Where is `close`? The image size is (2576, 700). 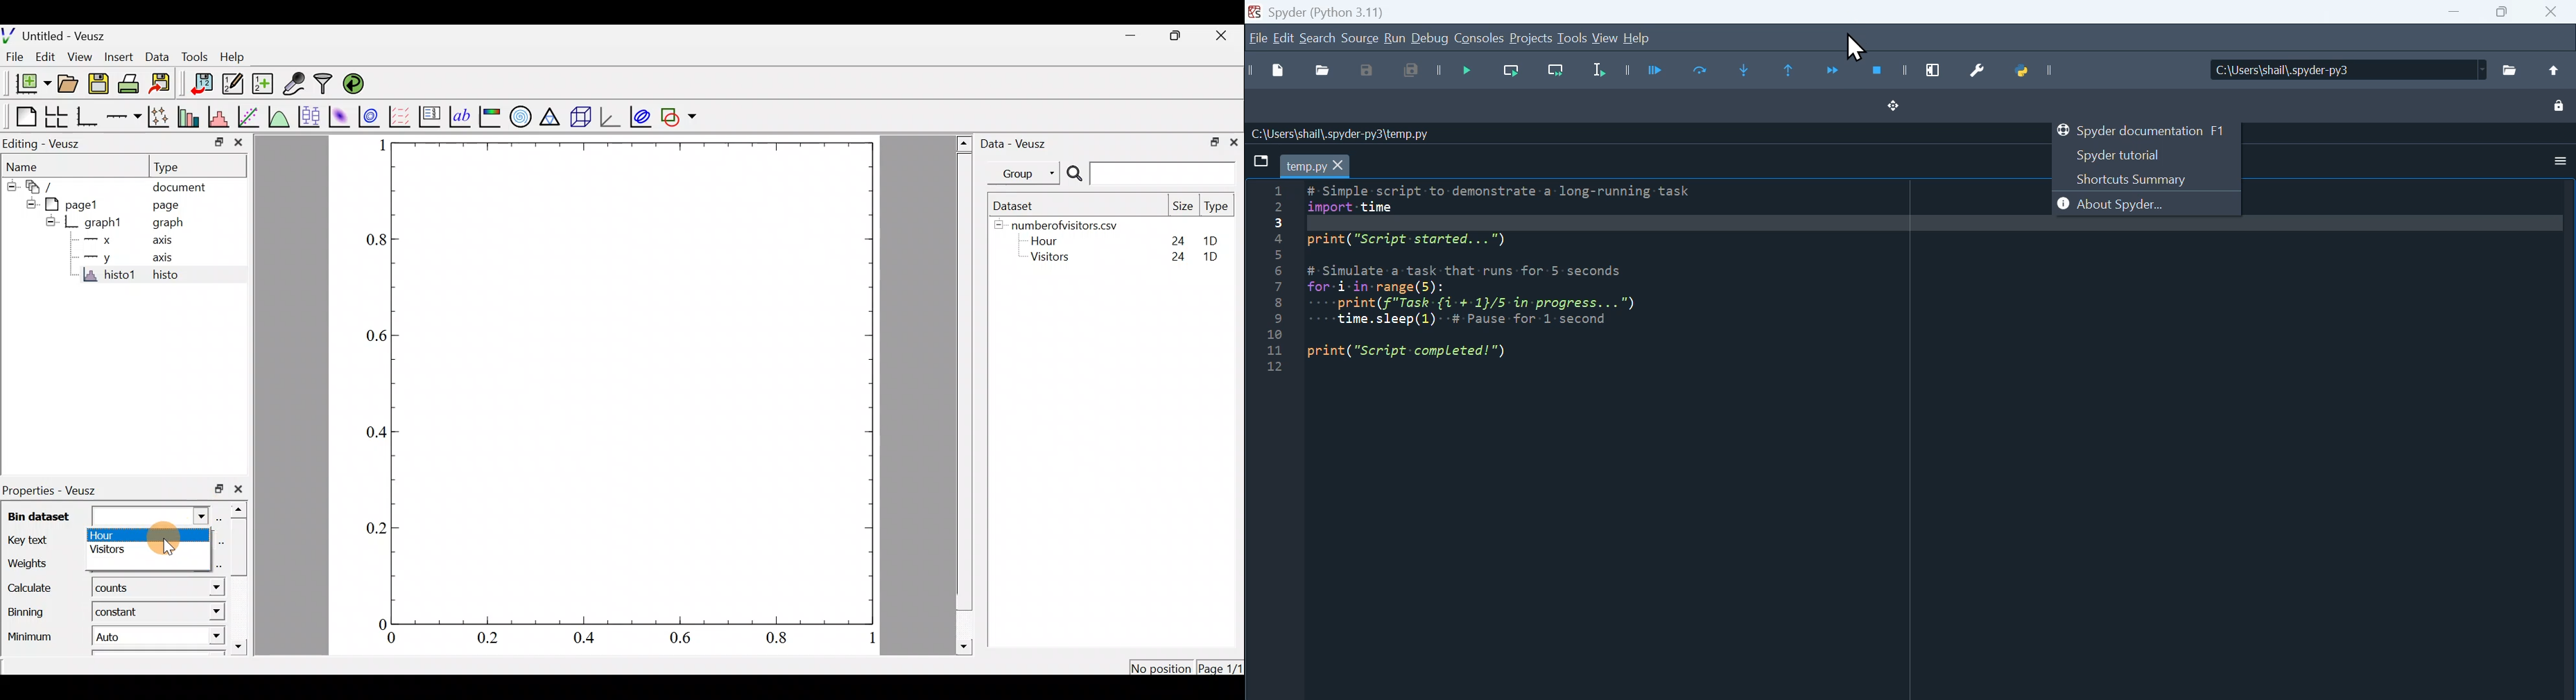 close is located at coordinates (1234, 143).